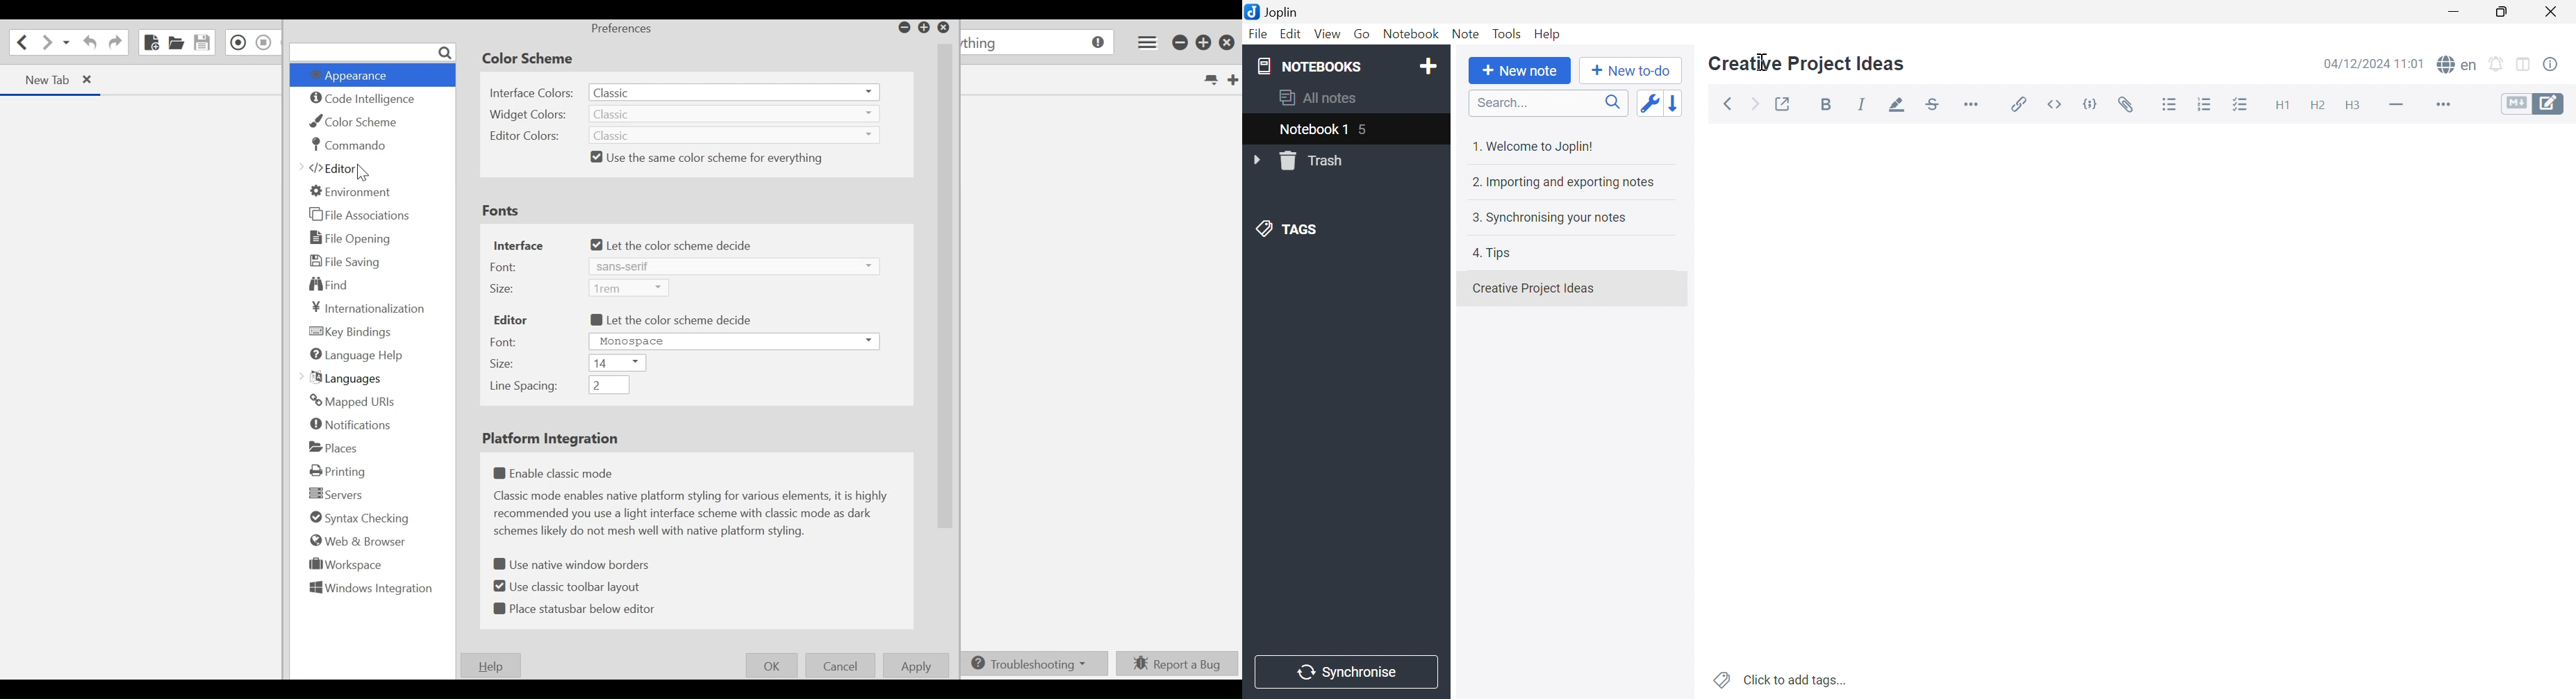  Describe the element at coordinates (1549, 104) in the screenshot. I see `Search` at that location.